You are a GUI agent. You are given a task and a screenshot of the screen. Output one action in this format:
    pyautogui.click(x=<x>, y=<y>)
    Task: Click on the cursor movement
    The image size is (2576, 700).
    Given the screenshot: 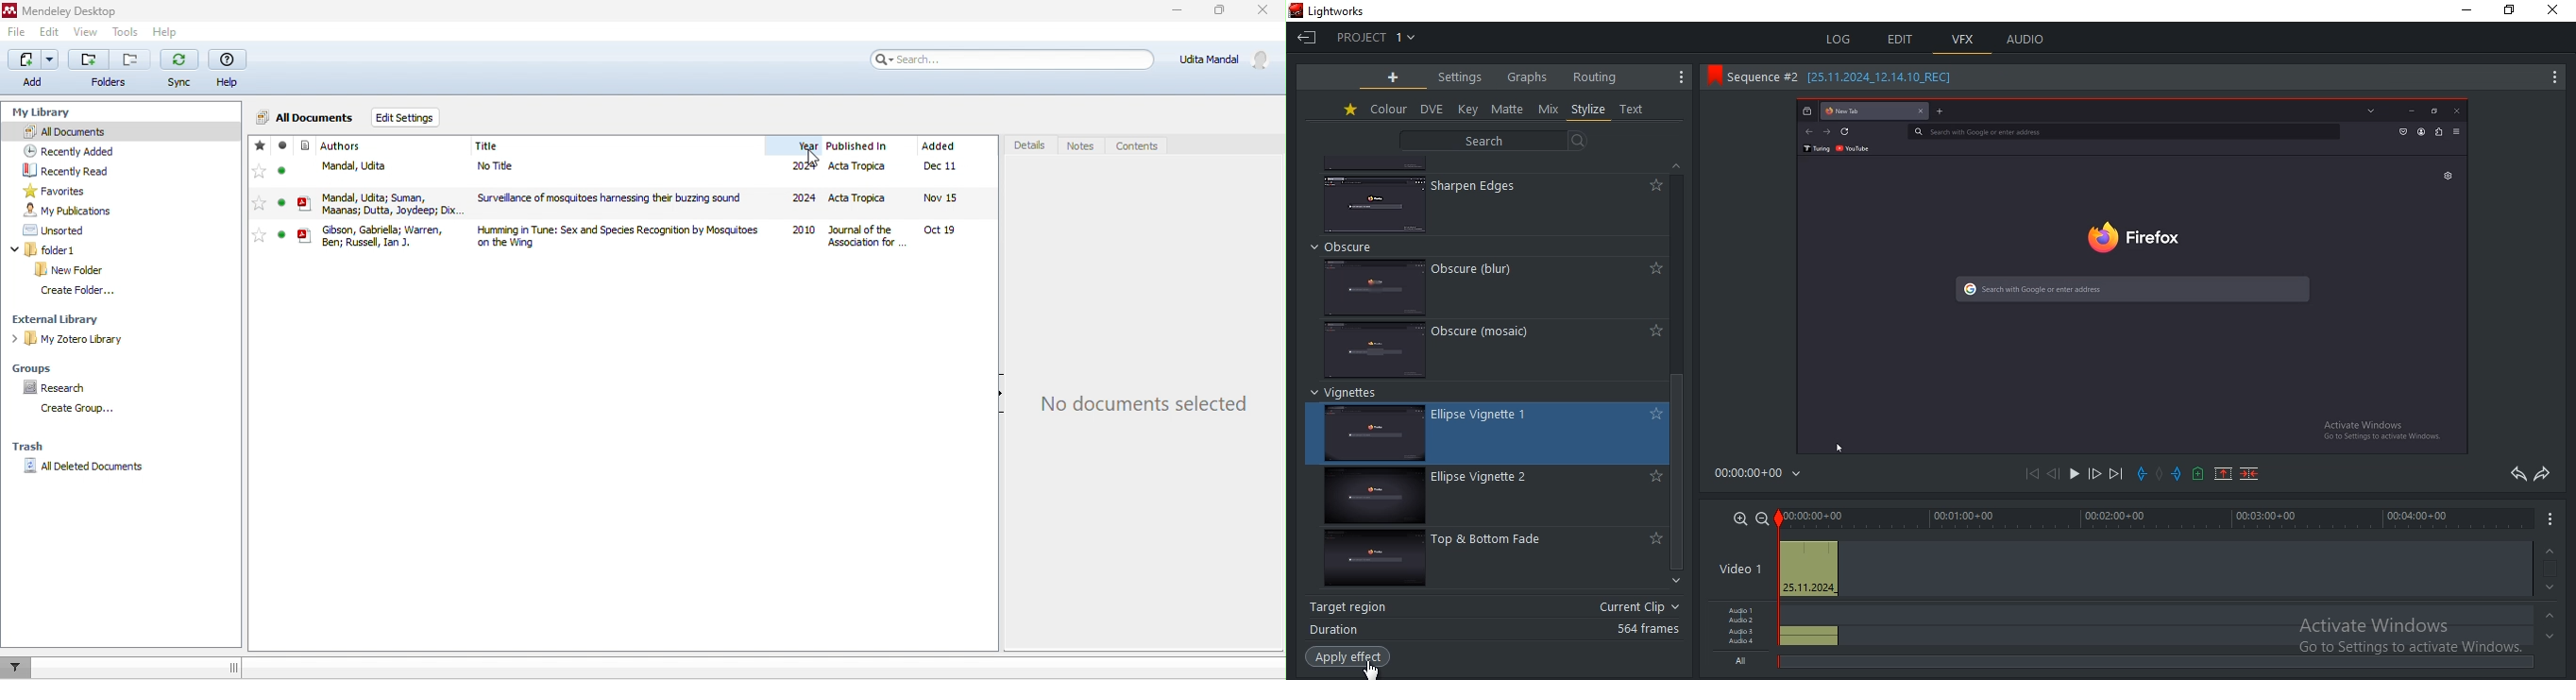 What is the action you would take?
    pyautogui.click(x=812, y=159)
    